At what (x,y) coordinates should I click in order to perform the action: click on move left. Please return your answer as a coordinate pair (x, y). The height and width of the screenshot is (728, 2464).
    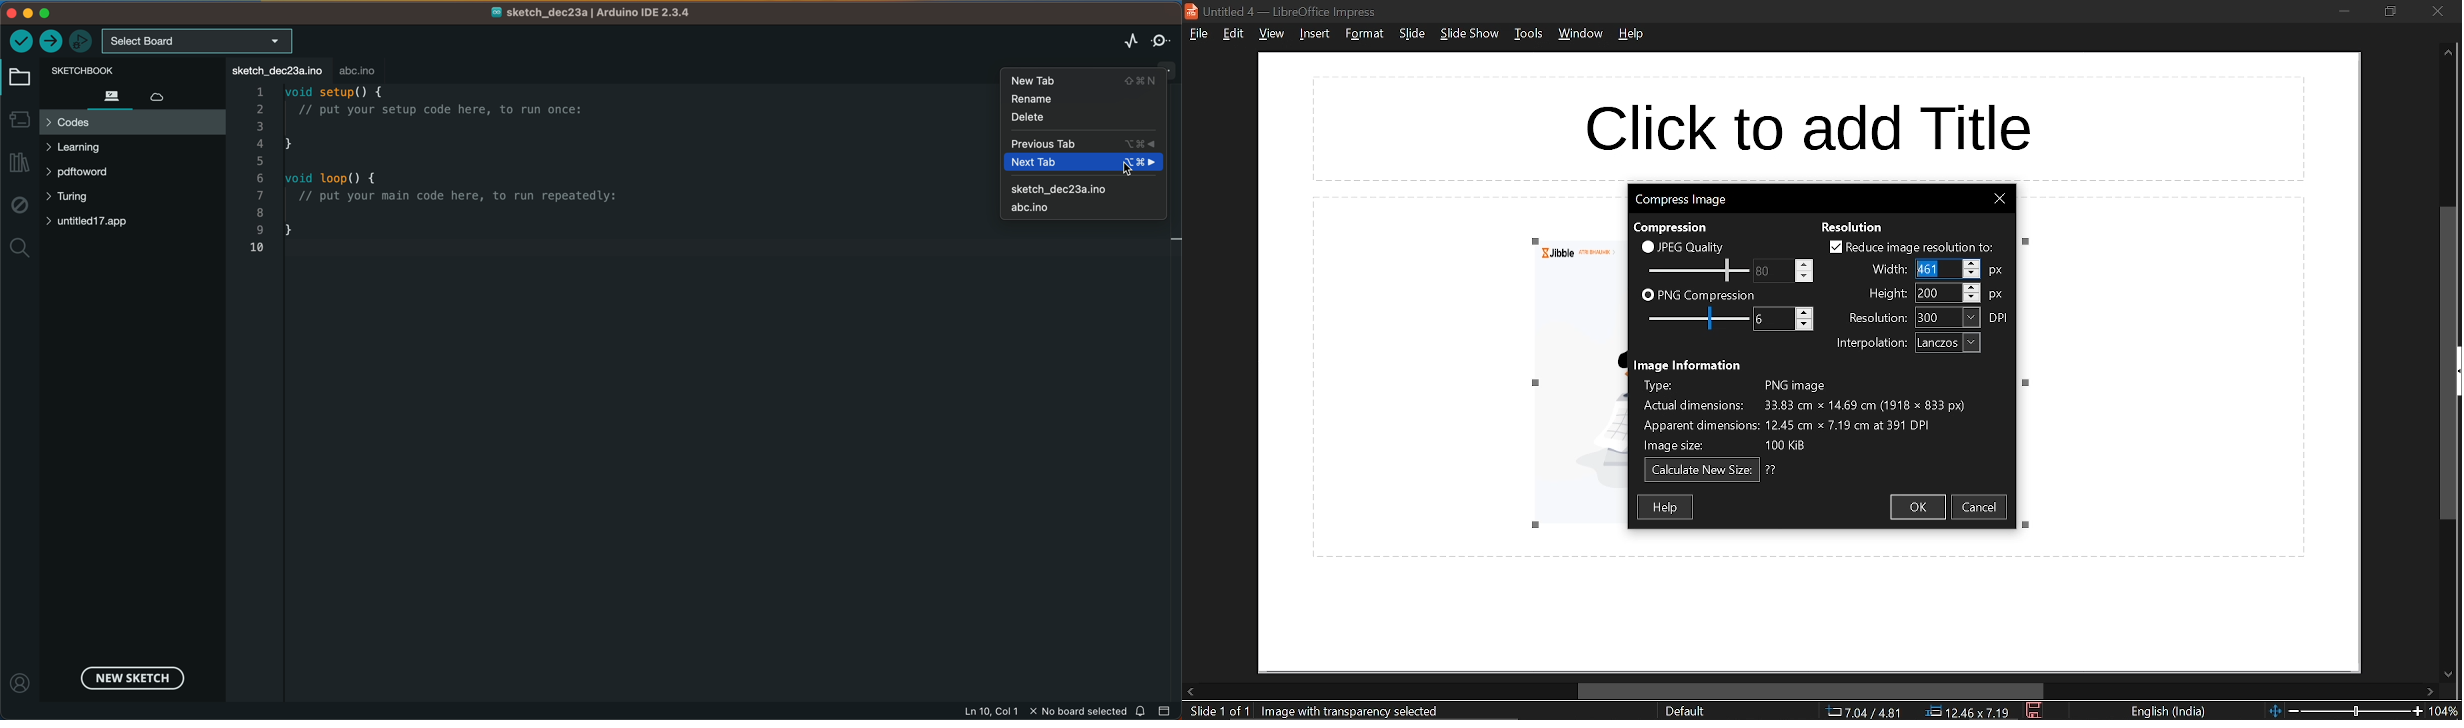
    Looking at the image, I should click on (1190, 692).